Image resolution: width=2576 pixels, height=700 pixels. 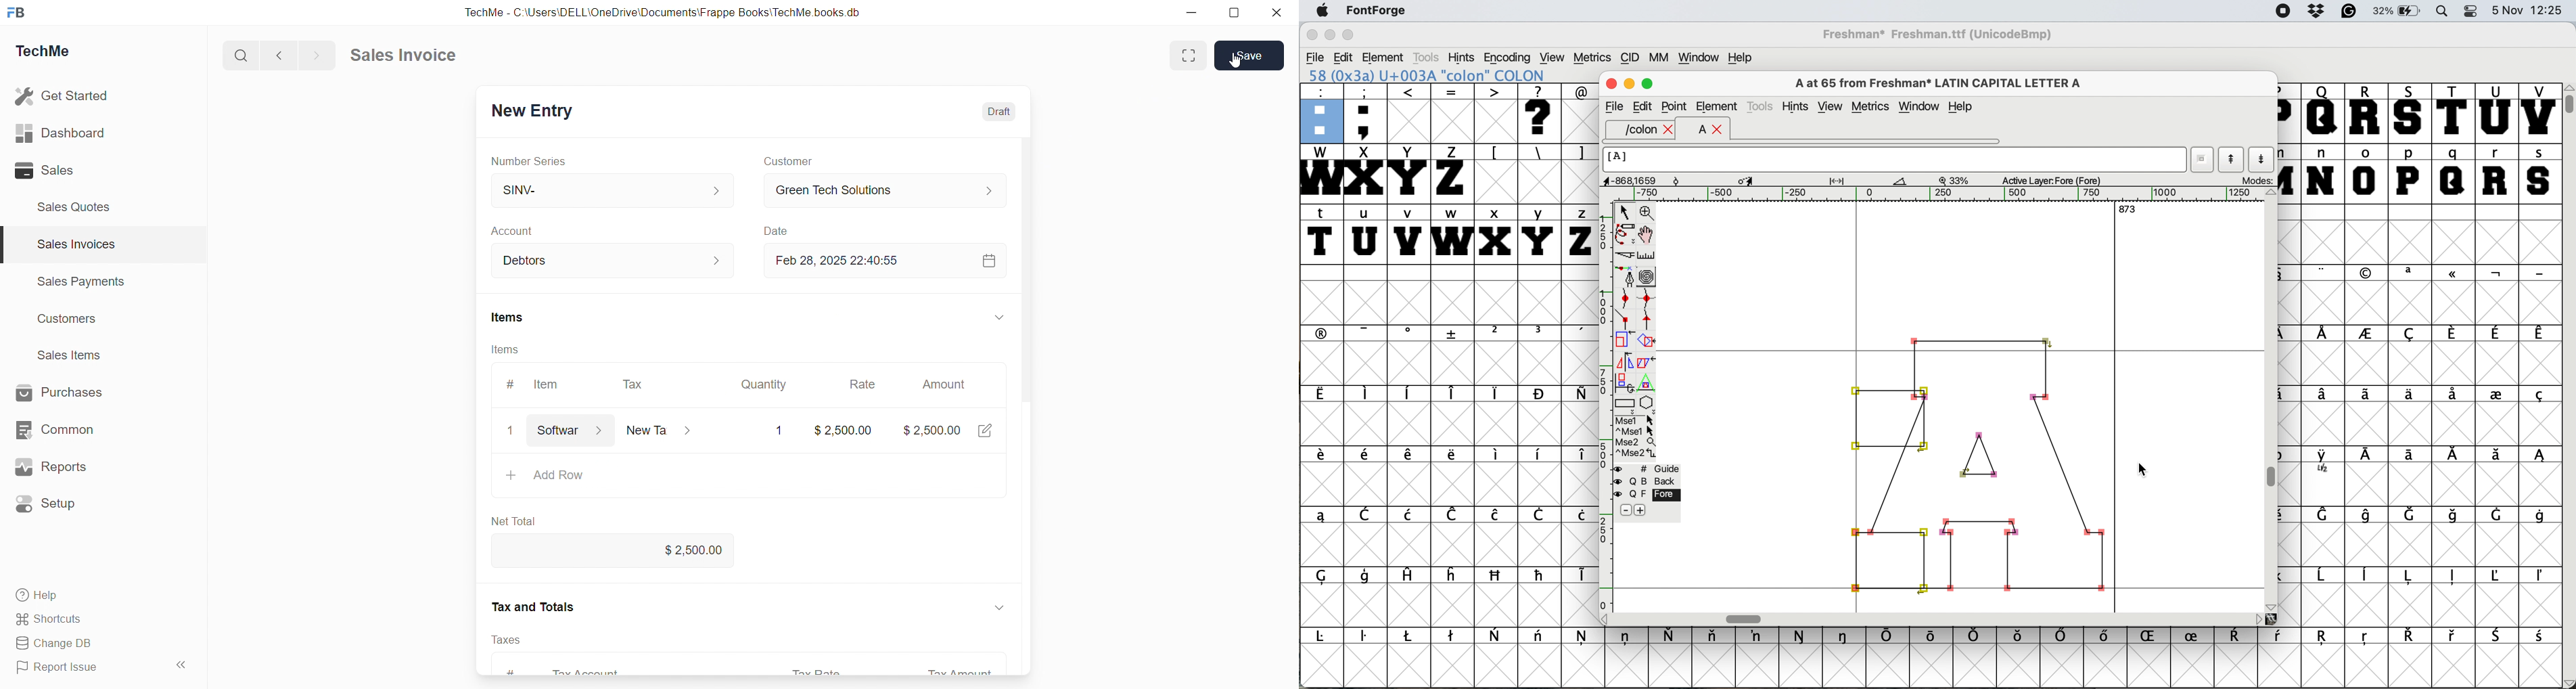 I want to click on window, so click(x=1919, y=106).